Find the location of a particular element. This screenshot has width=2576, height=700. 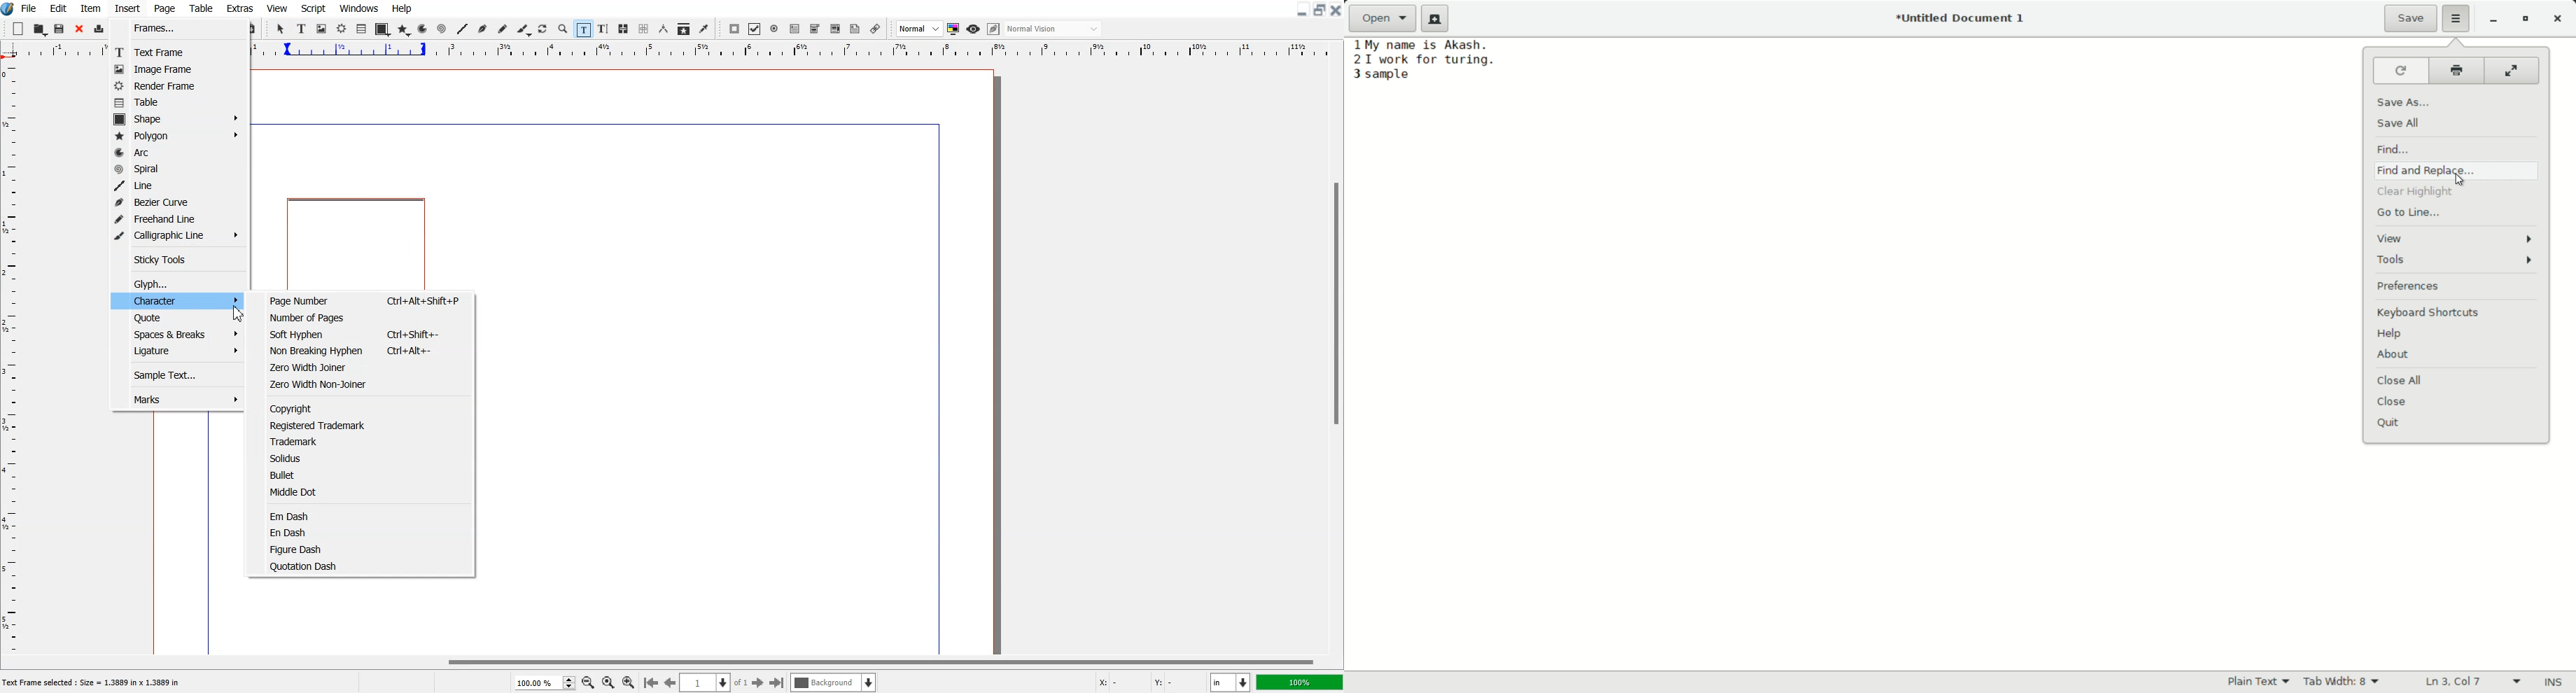

Zoom Out is located at coordinates (589, 683).